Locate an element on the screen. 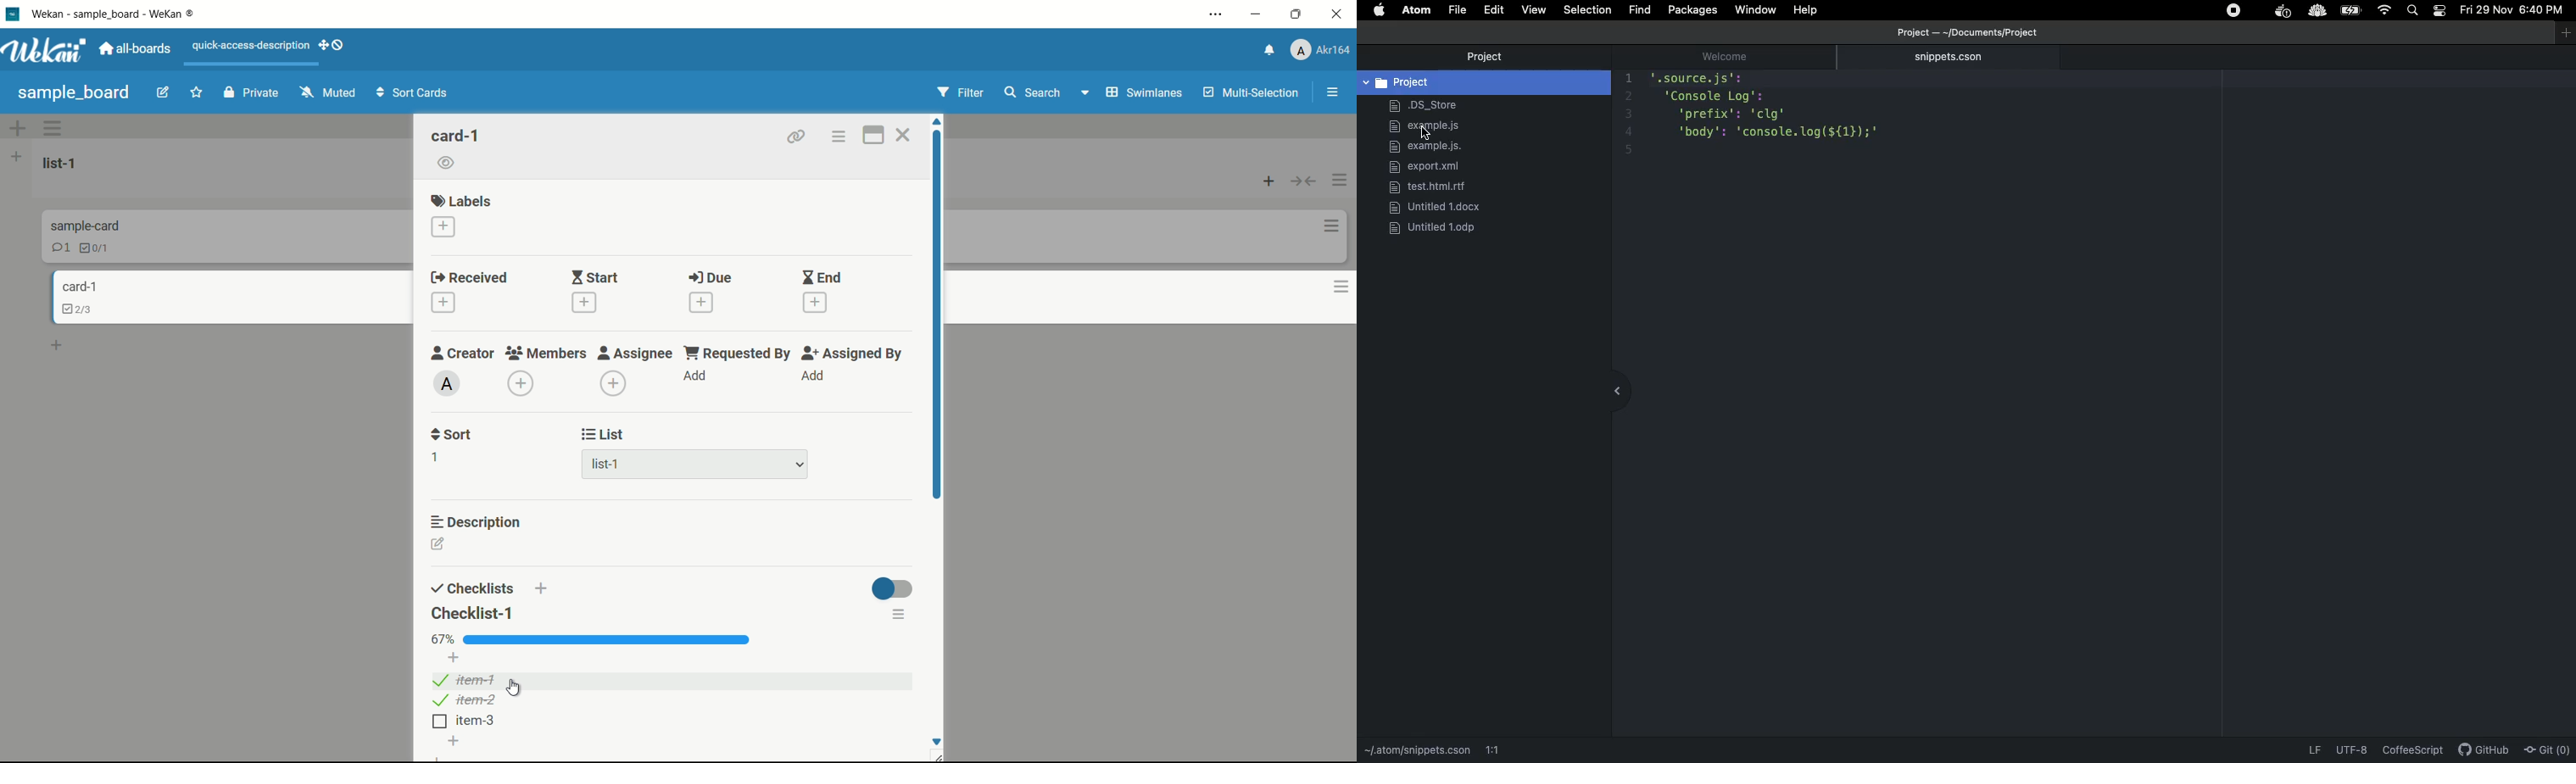 This screenshot has width=2576, height=784. LF is located at coordinates (2317, 749).